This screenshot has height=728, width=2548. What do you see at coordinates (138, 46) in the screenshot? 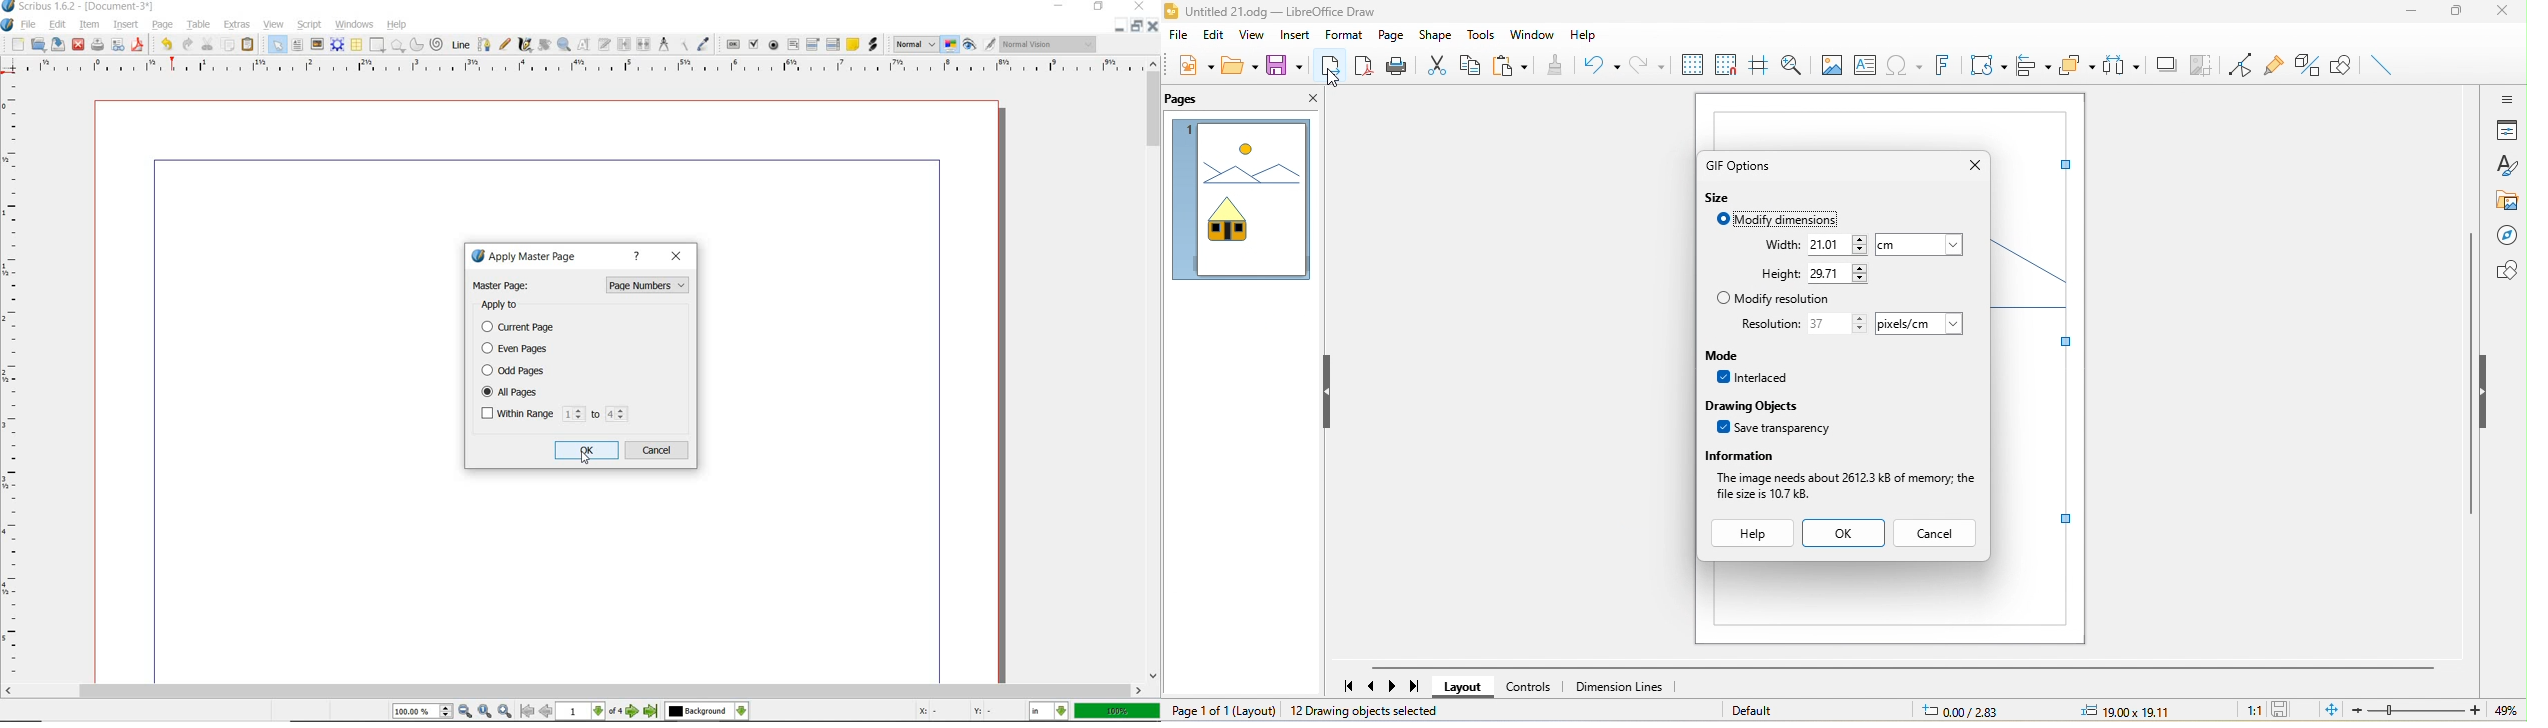
I see `save as pdf` at bounding box center [138, 46].